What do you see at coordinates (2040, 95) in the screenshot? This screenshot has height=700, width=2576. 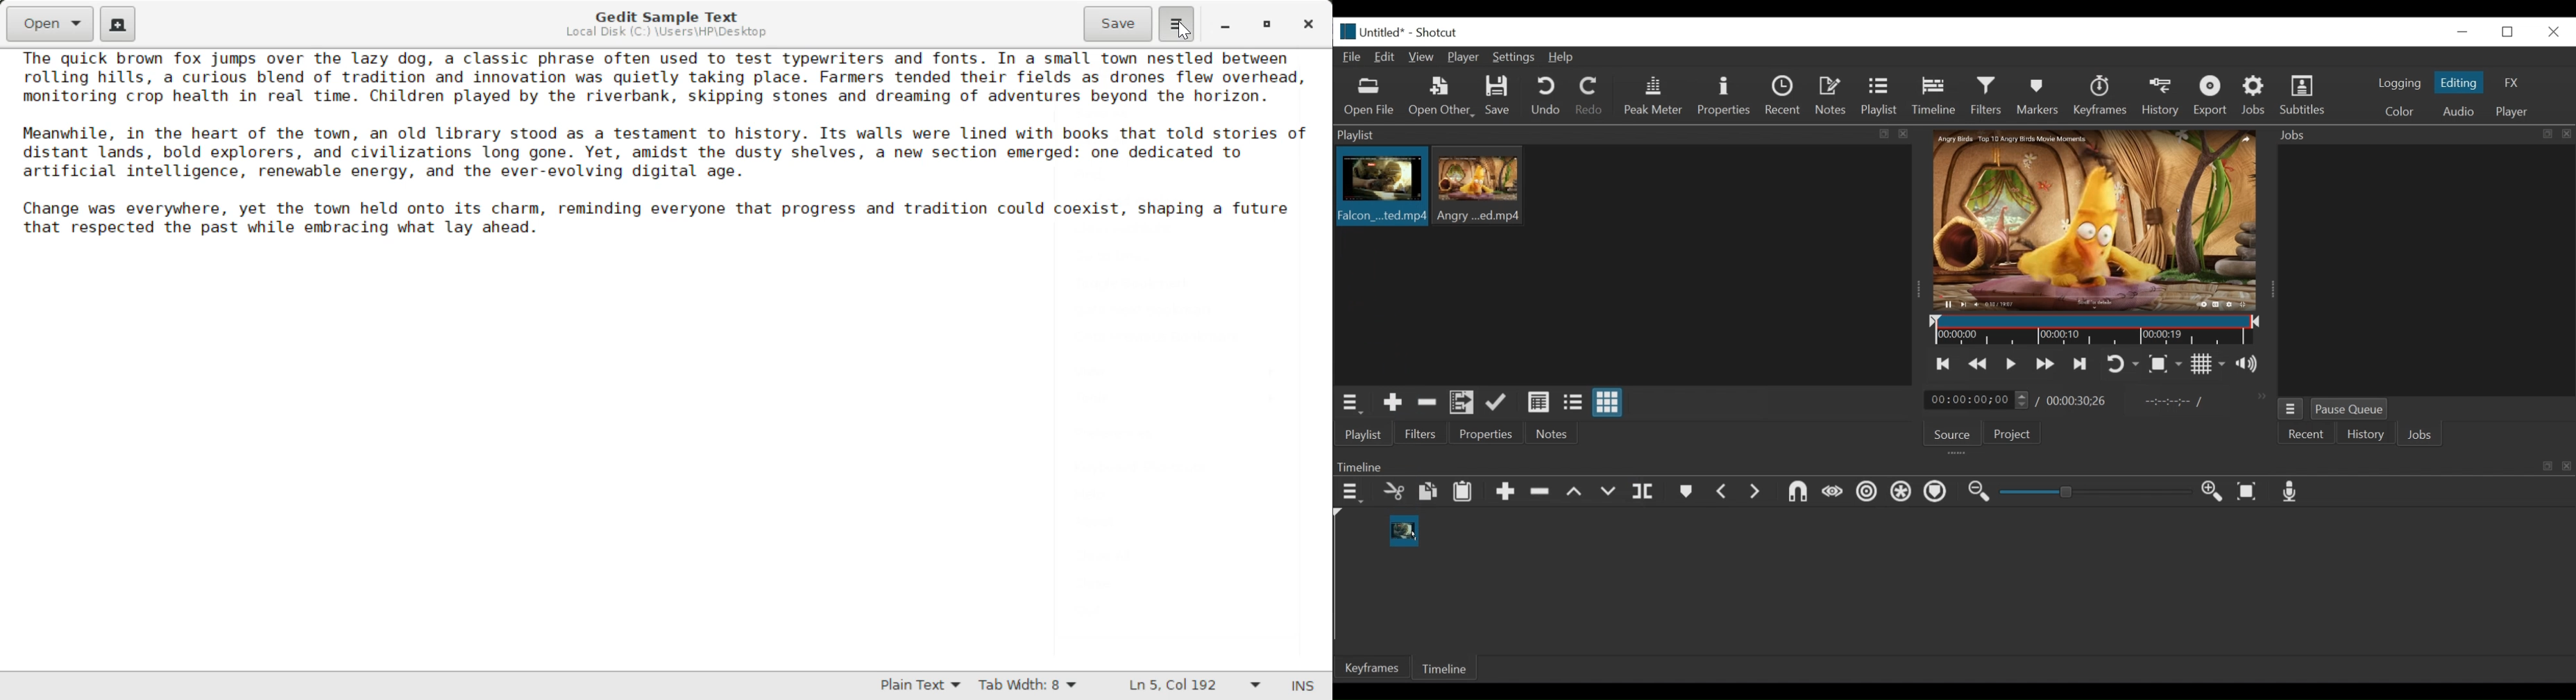 I see `Markers` at bounding box center [2040, 95].